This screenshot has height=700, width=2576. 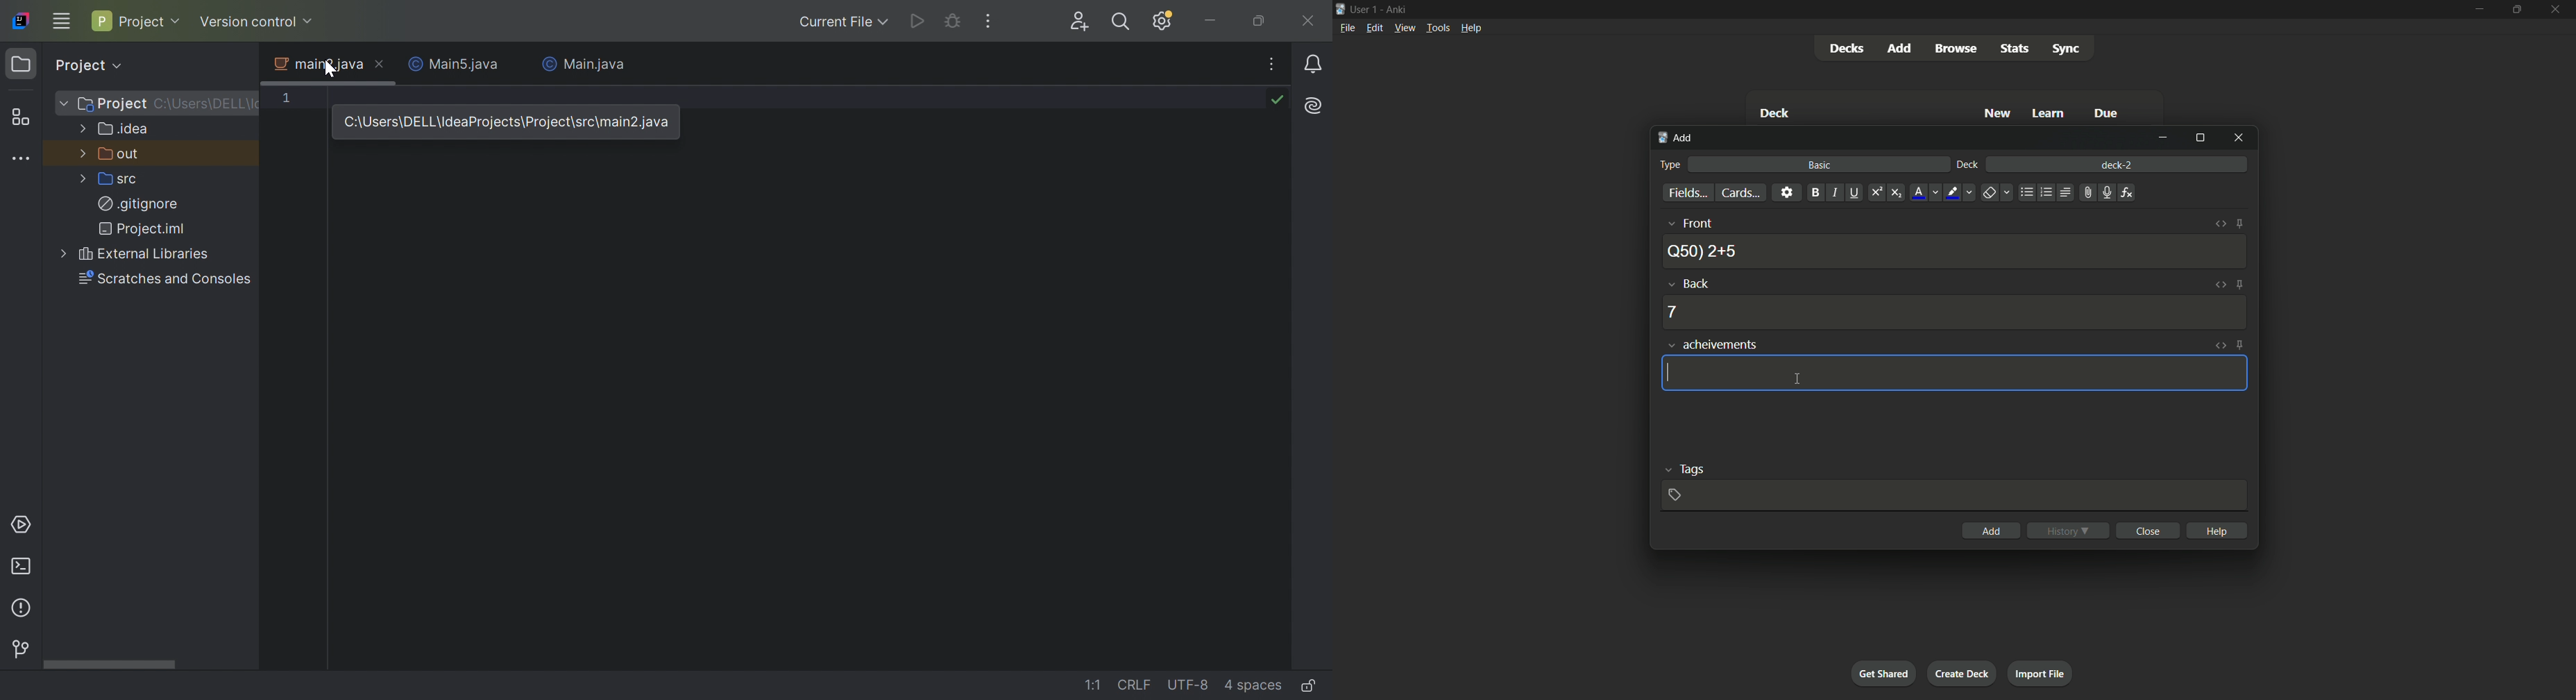 I want to click on italic, so click(x=1834, y=192).